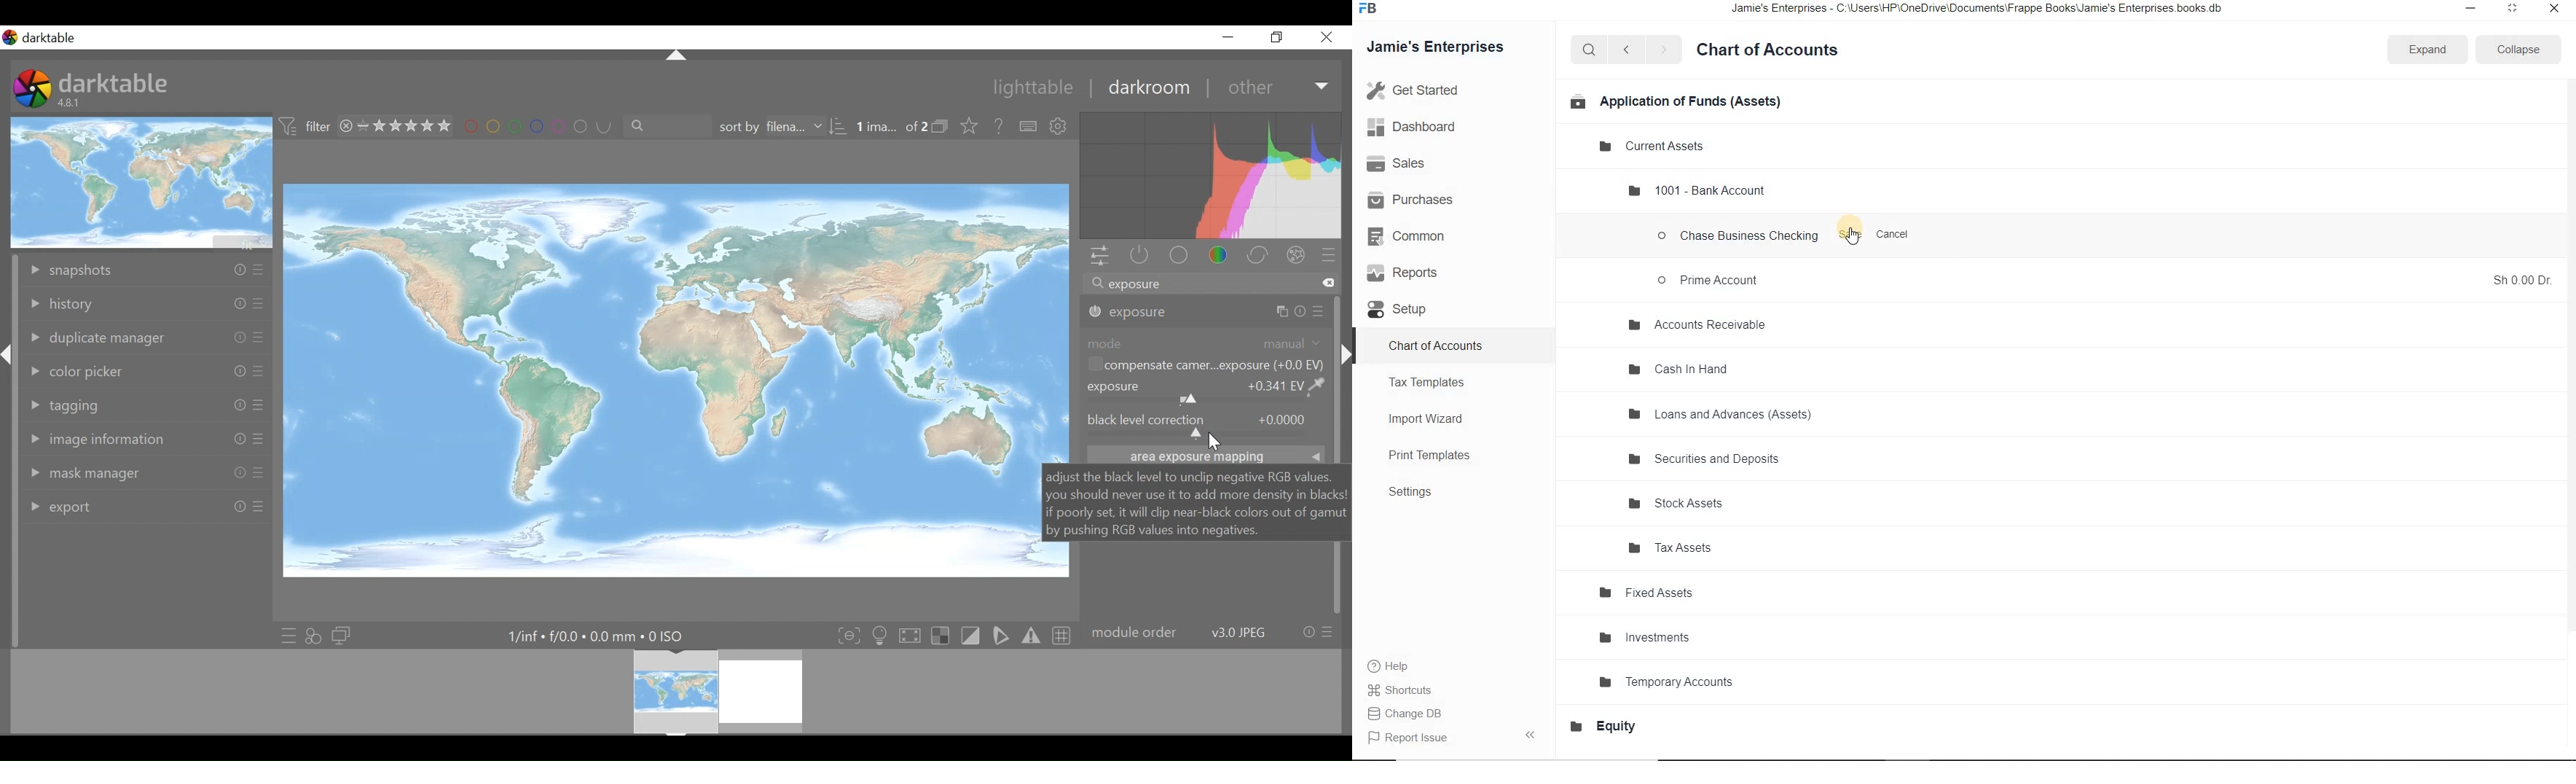  Describe the element at coordinates (2467, 9) in the screenshot. I see `minimize` at that location.